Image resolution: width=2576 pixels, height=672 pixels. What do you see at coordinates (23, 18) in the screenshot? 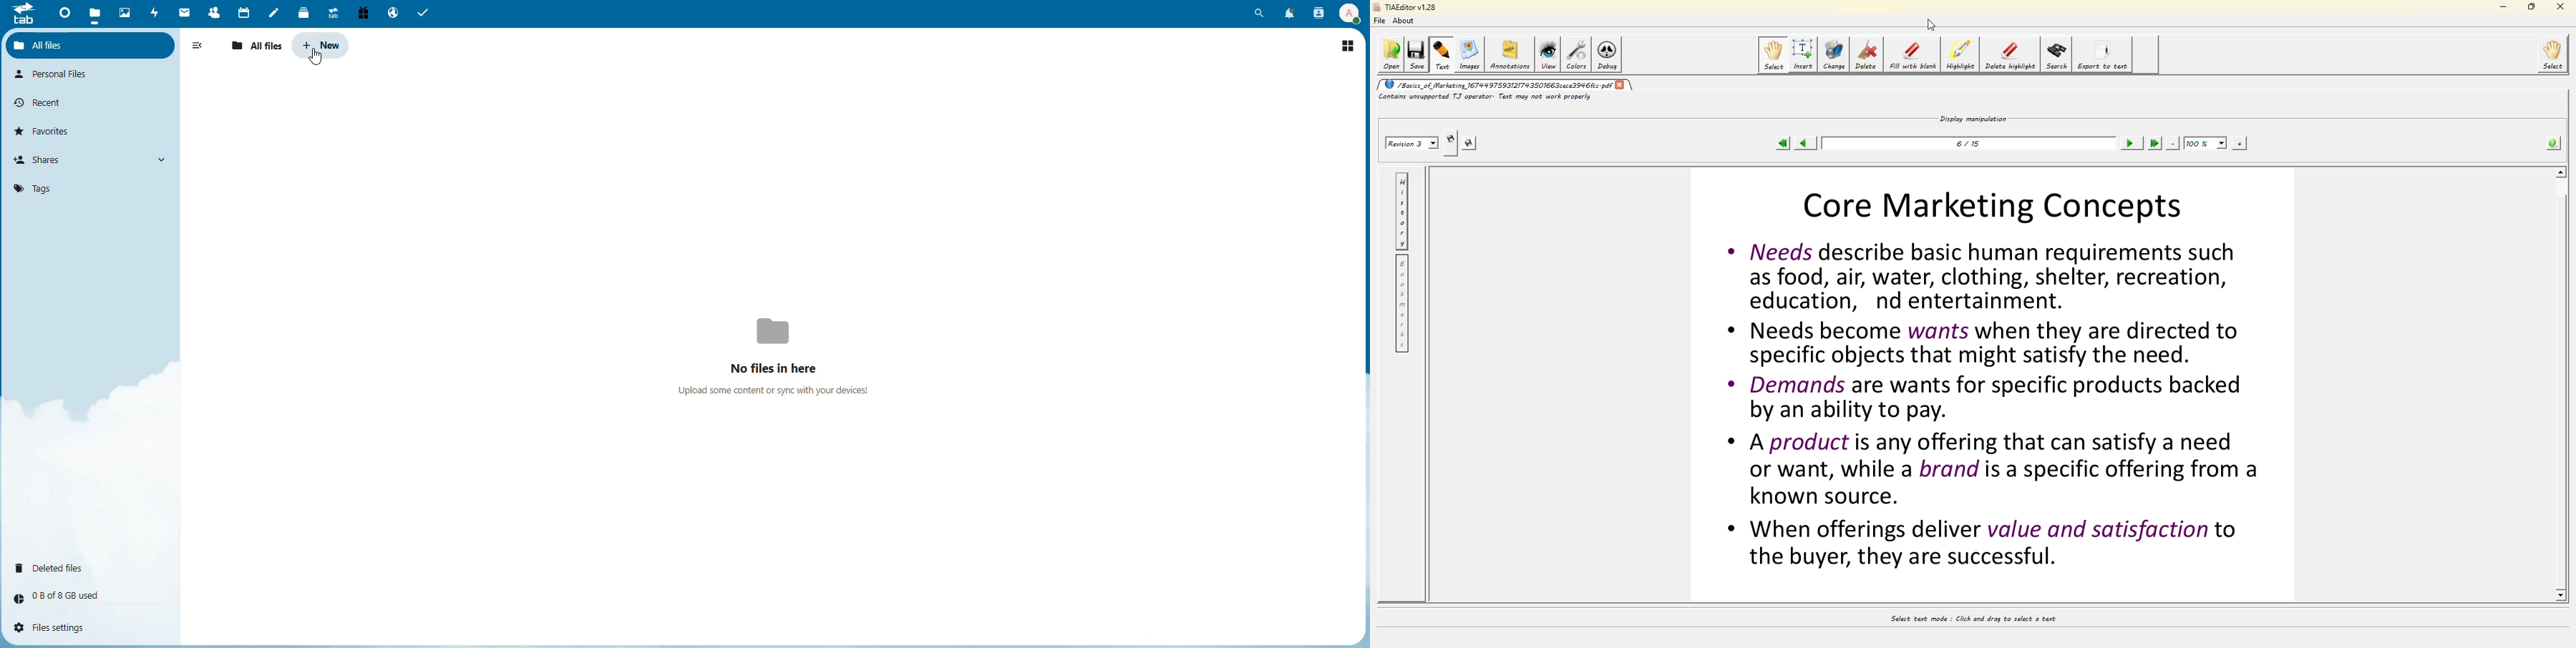
I see `logo` at bounding box center [23, 18].